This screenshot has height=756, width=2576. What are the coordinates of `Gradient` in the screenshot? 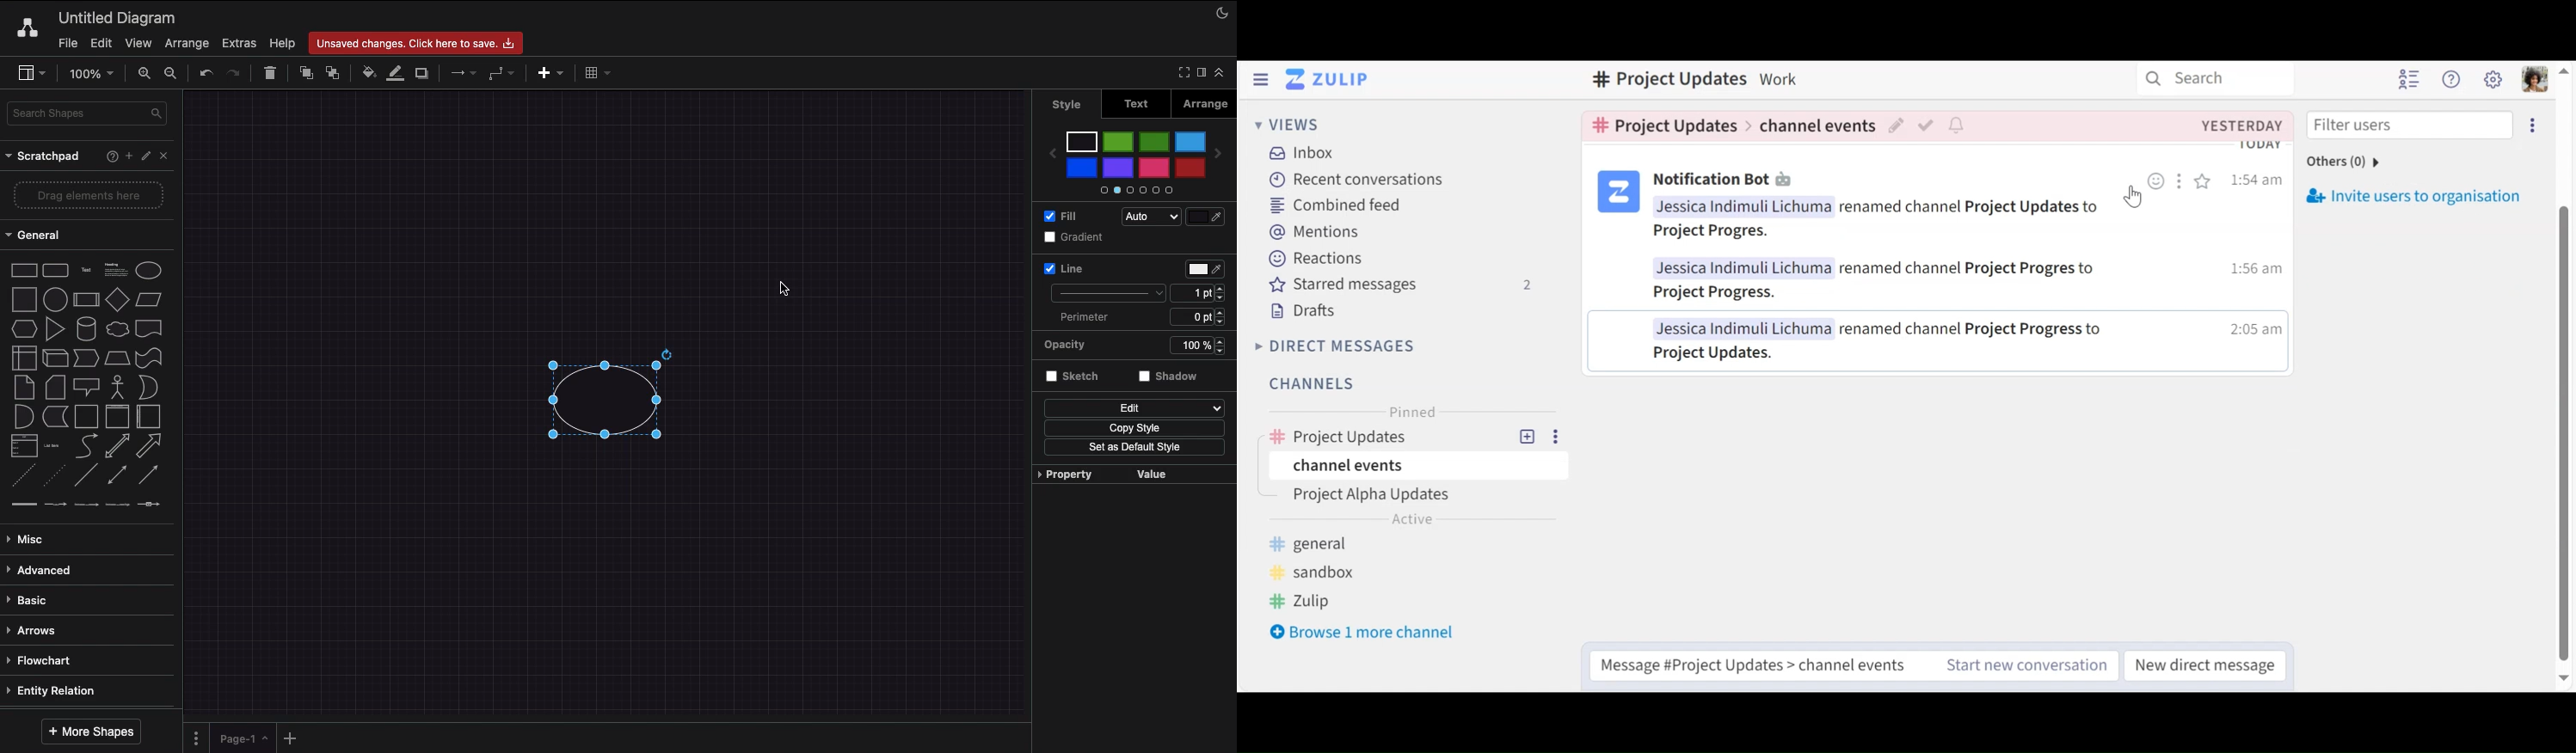 It's located at (1075, 238).